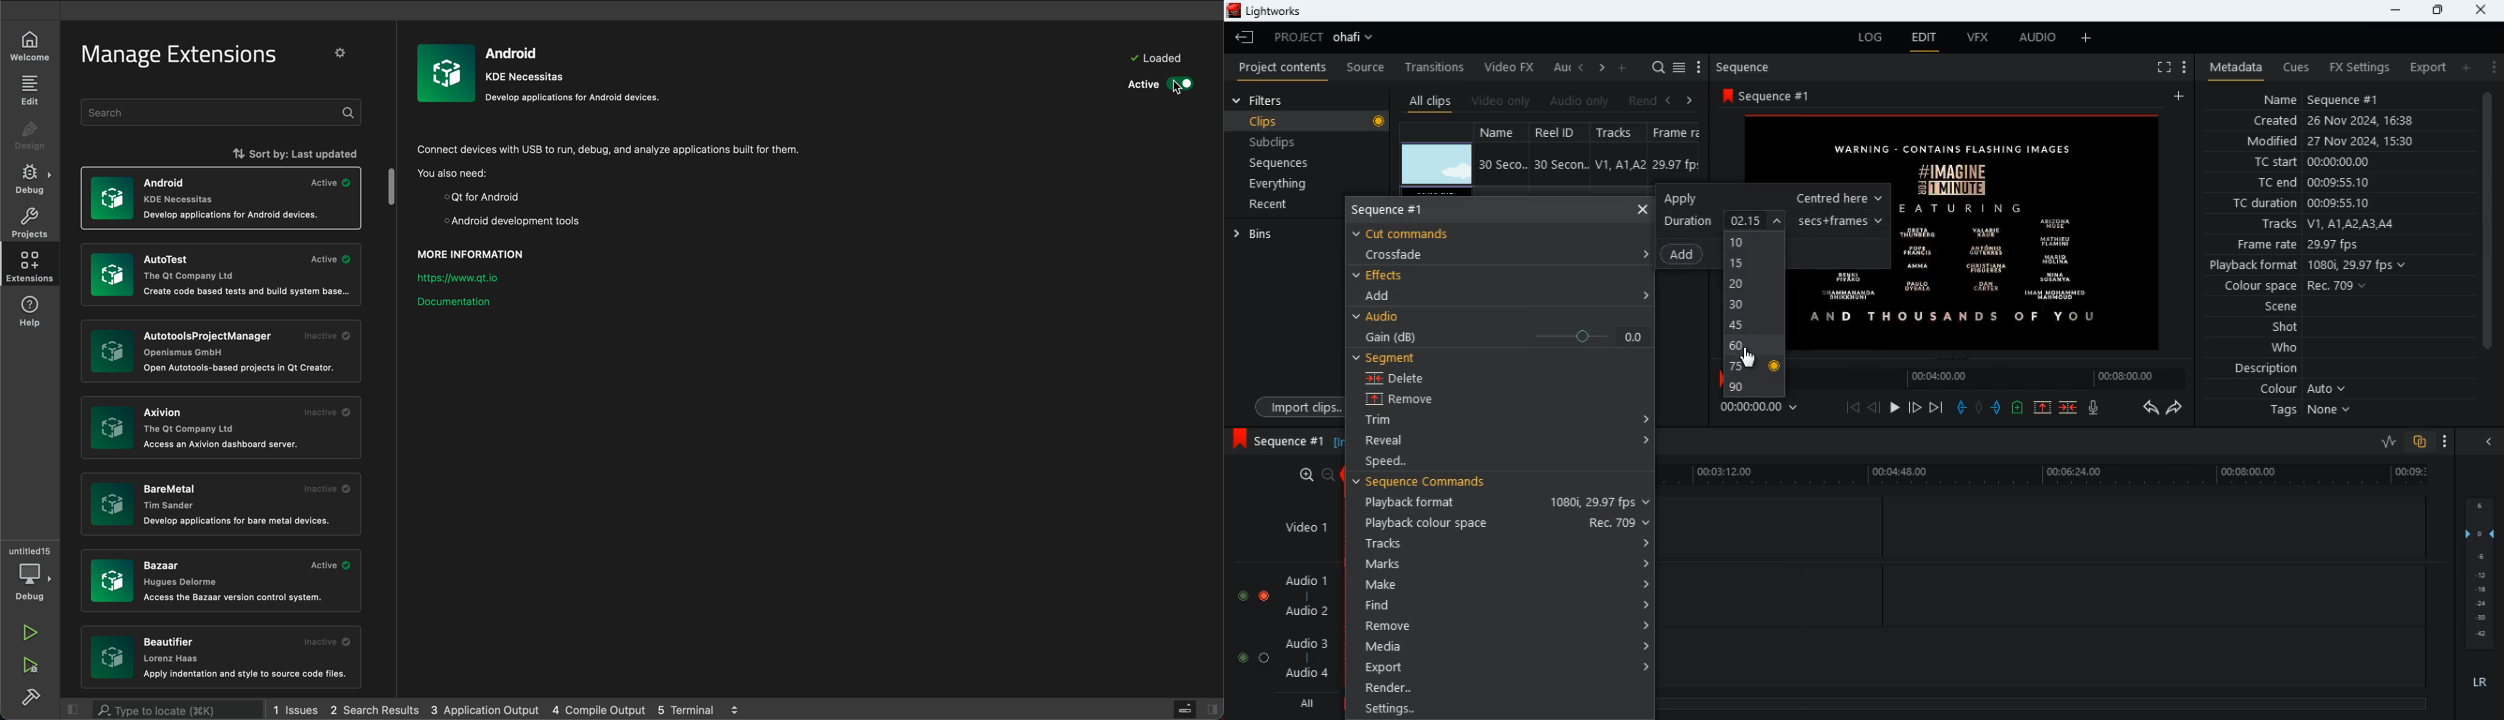  Describe the element at coordinates (2343, 143) in the screenshot. I see `modified` at that location.